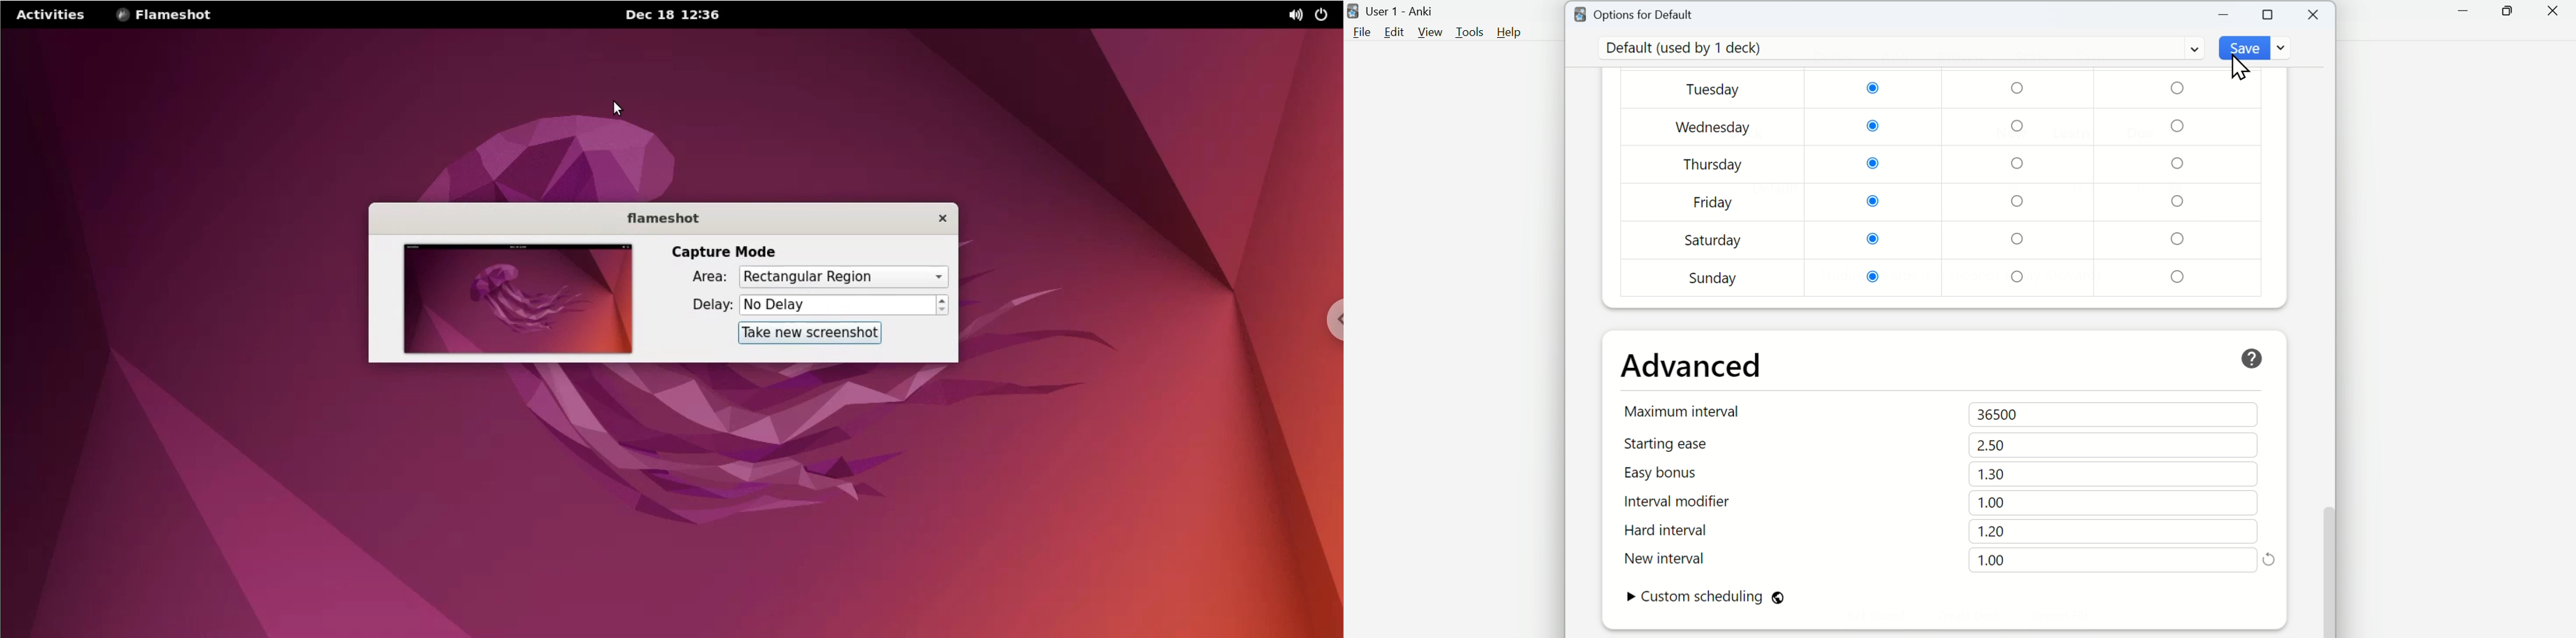  Describe the element at coordinates (2464, 12) in the screenshot. I see `Minimize` at that location.